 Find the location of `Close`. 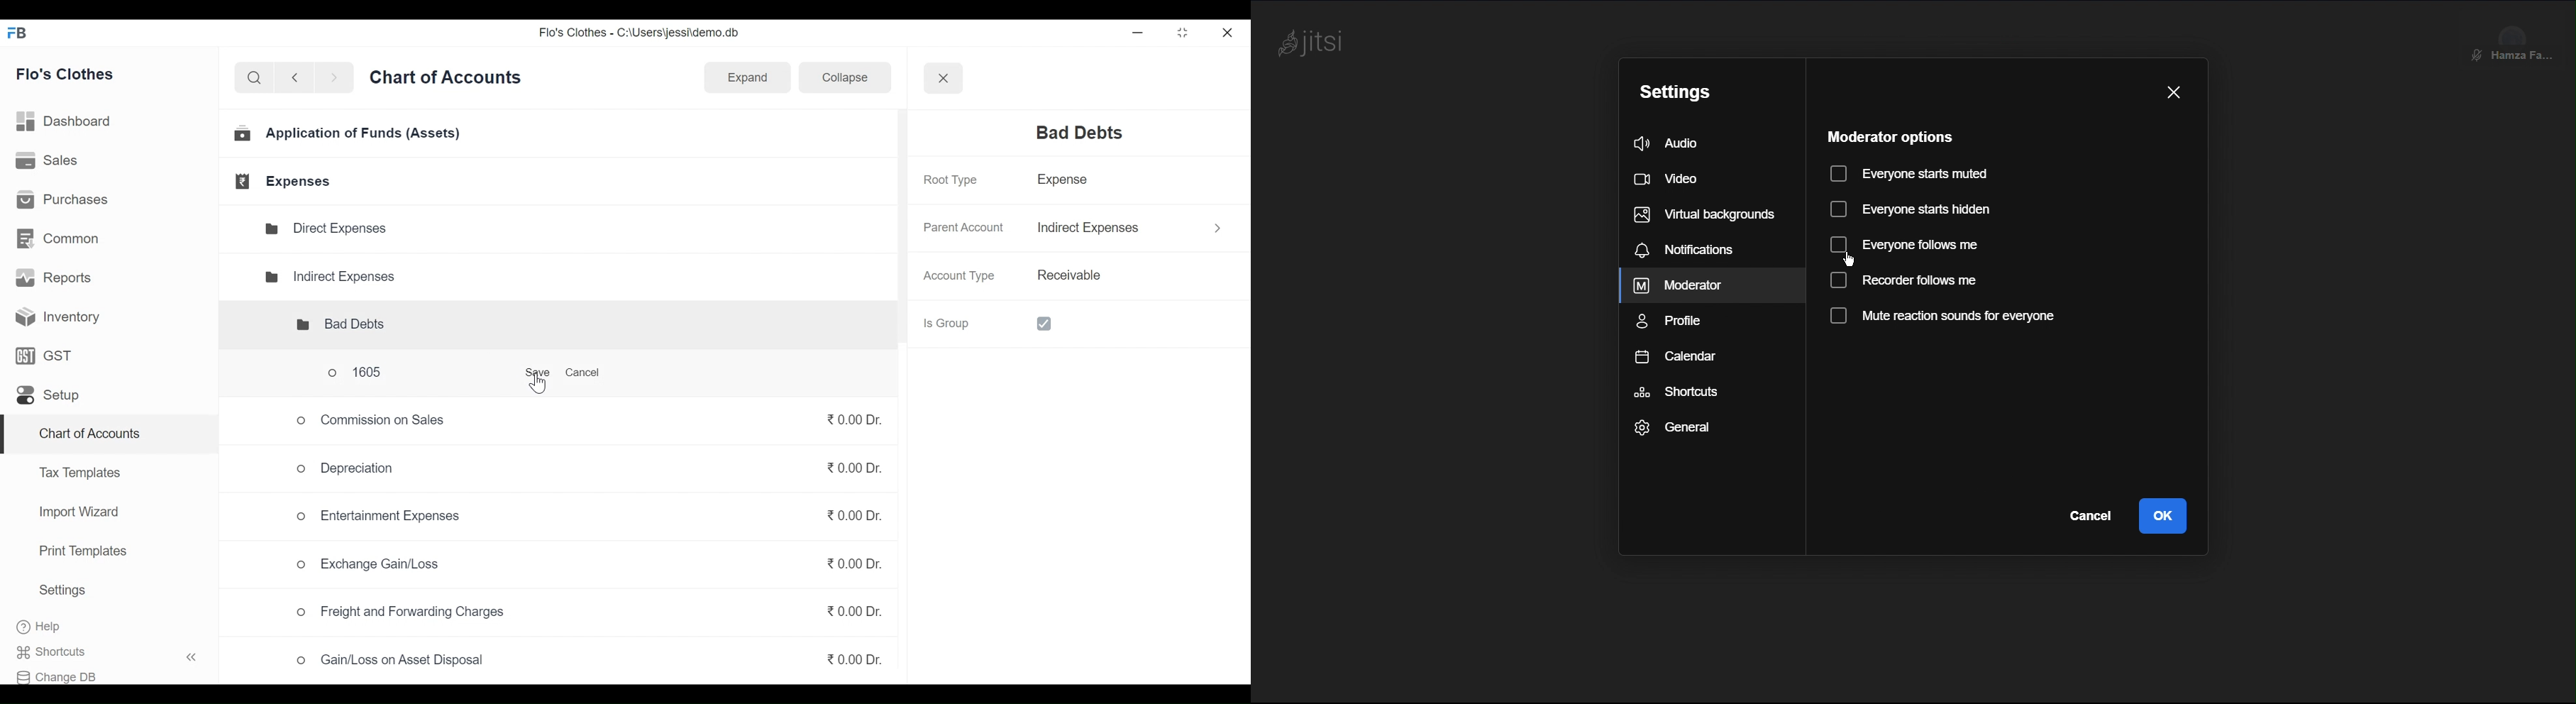

Close is located at coordinates (942, 77).